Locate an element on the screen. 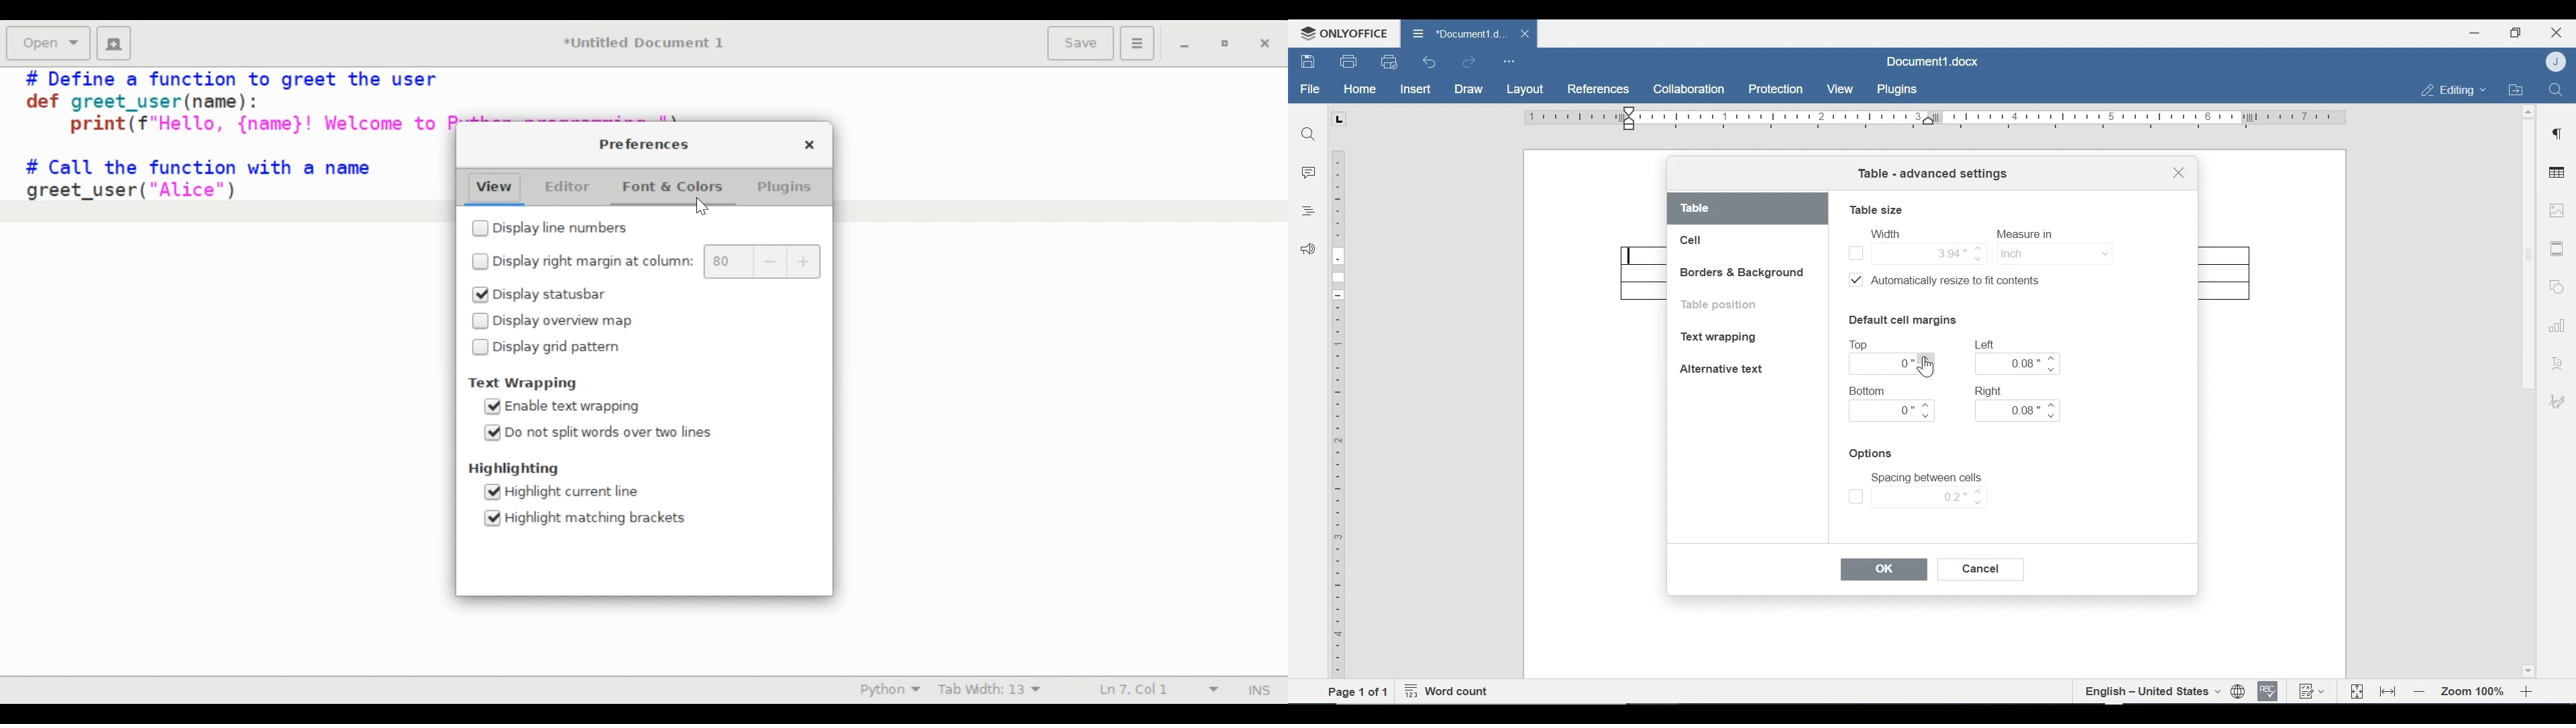  View is located at coordinates (492, 186).